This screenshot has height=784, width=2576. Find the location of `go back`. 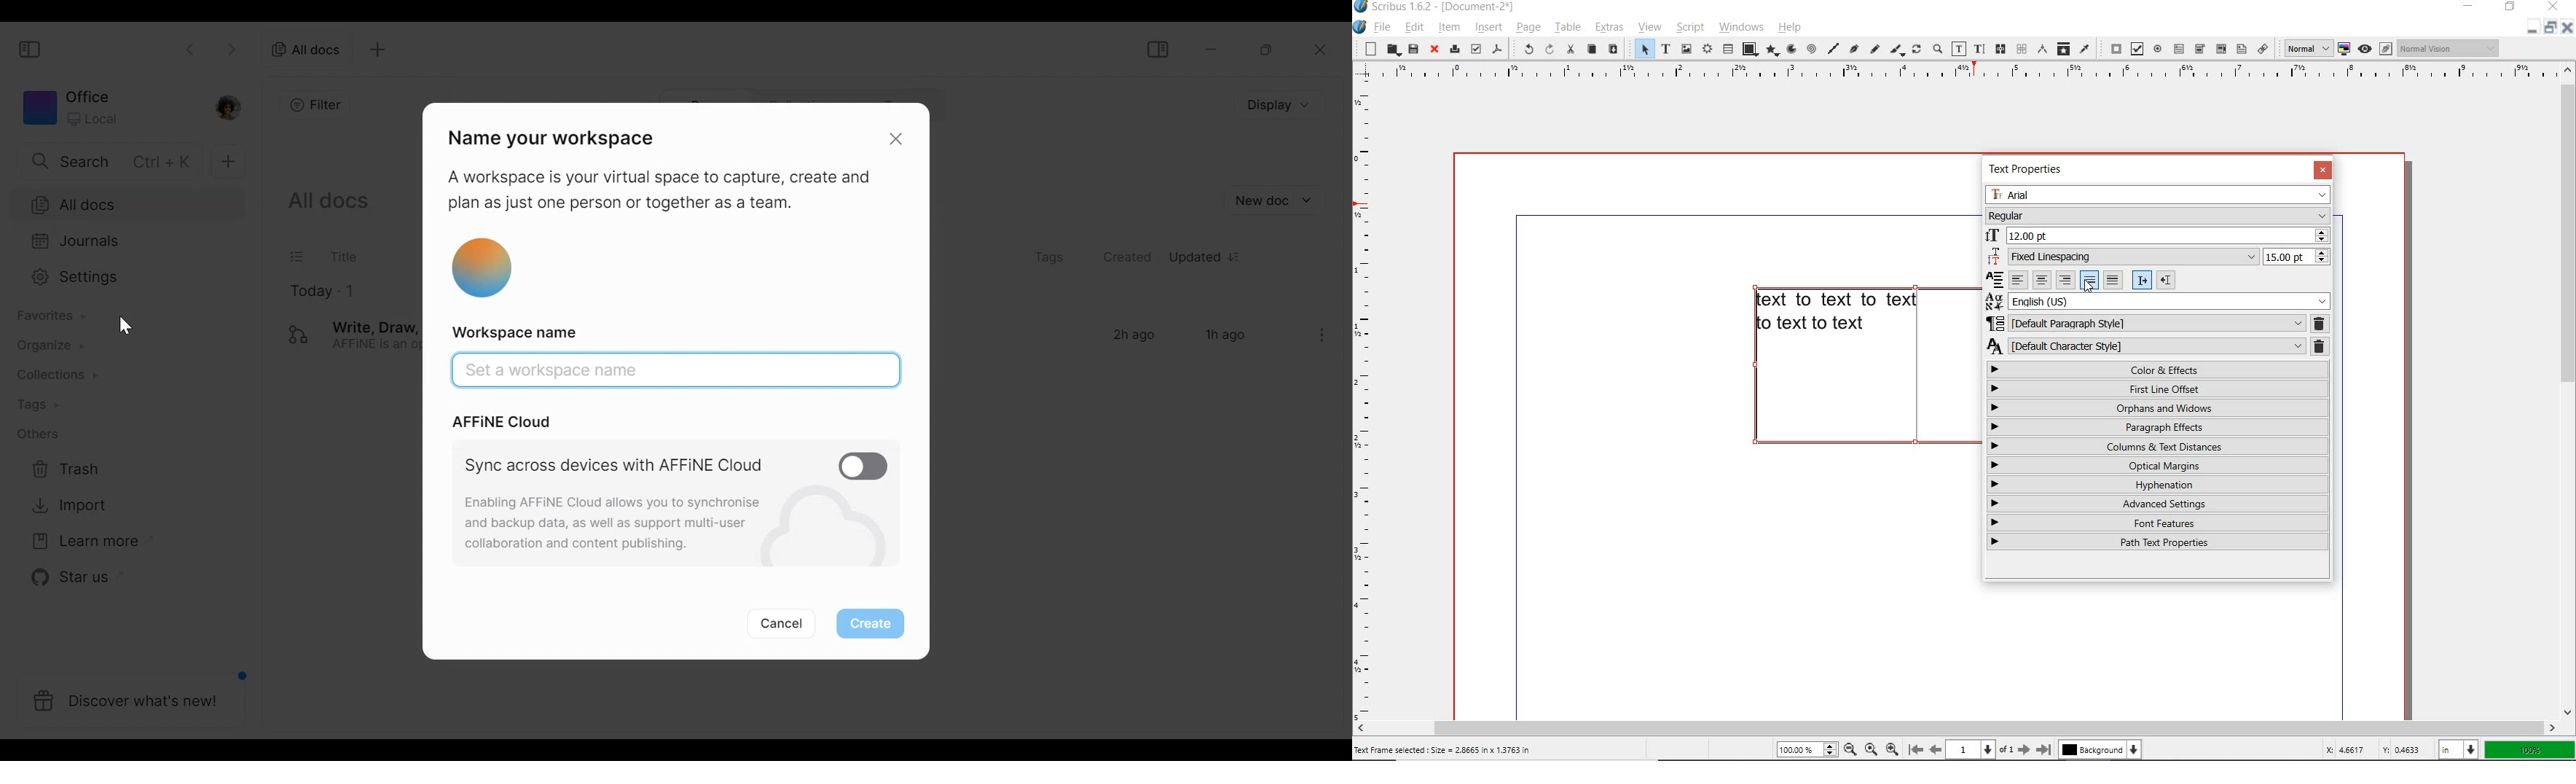

go back is located at coordinates (1936, 749).